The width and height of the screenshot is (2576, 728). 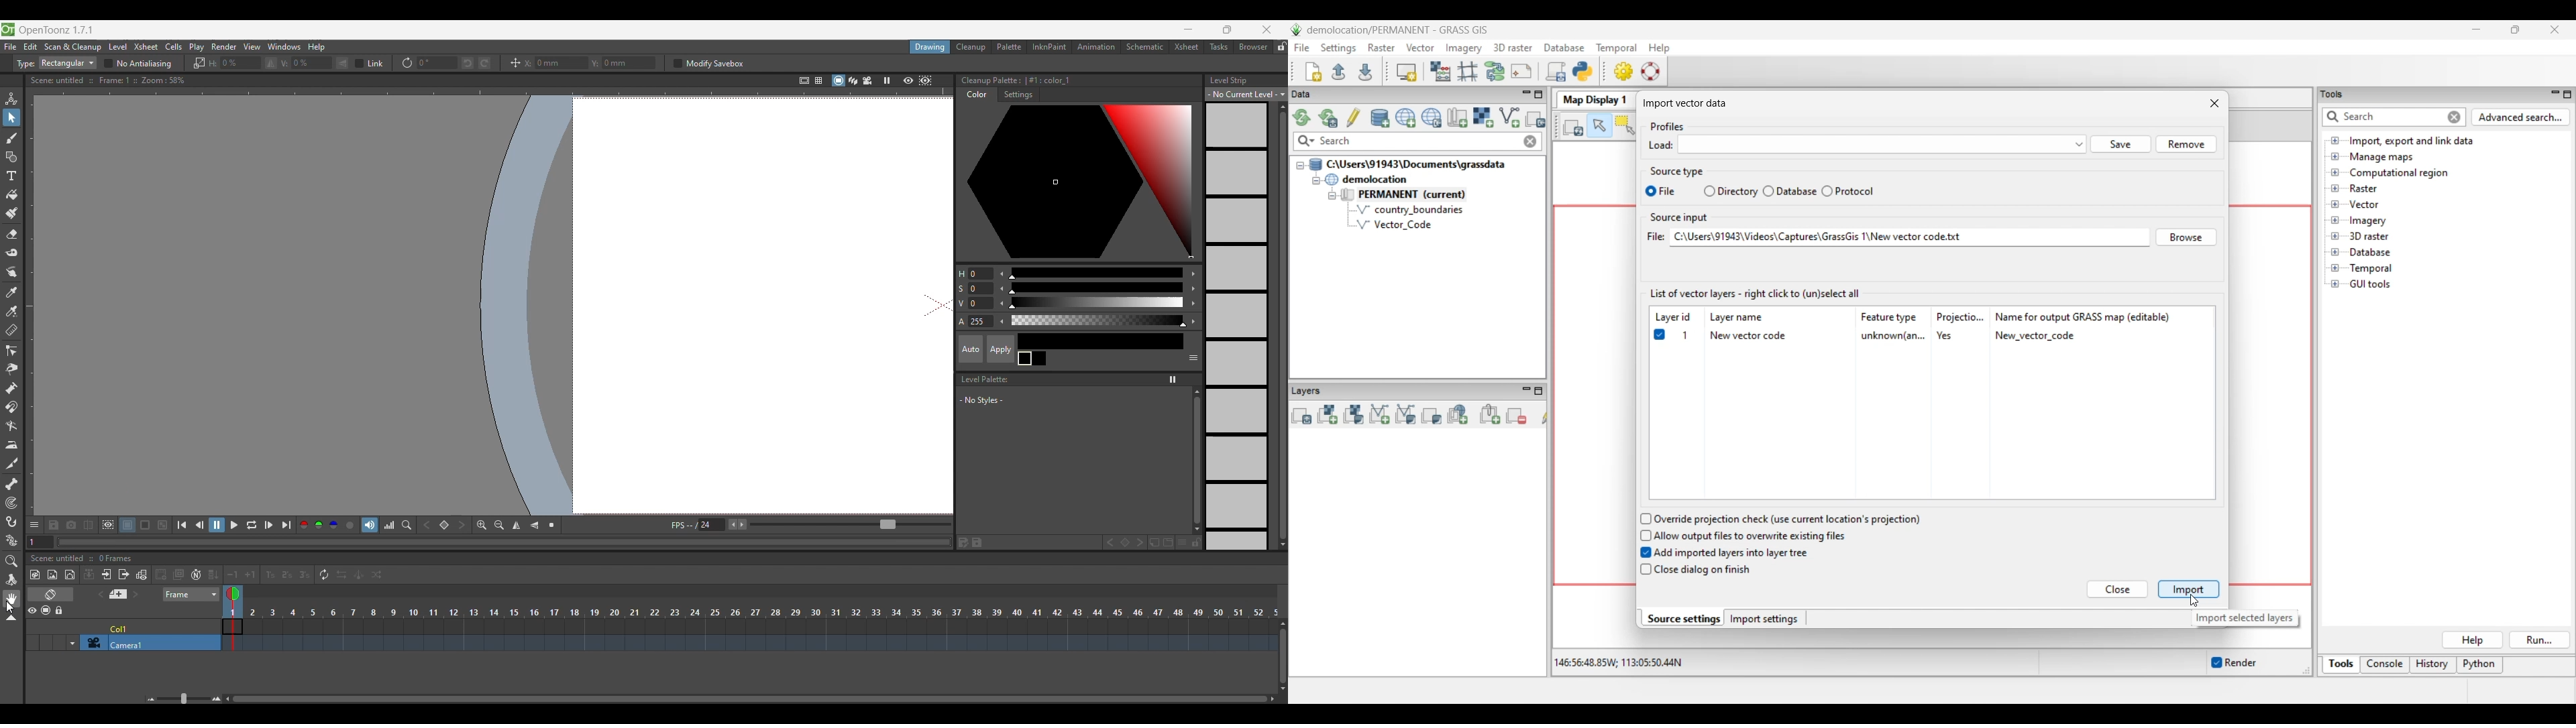 What do you see at coordinates (341, 575) in the screenshot?
I see `Reverse` at bounding box center [341, 575].